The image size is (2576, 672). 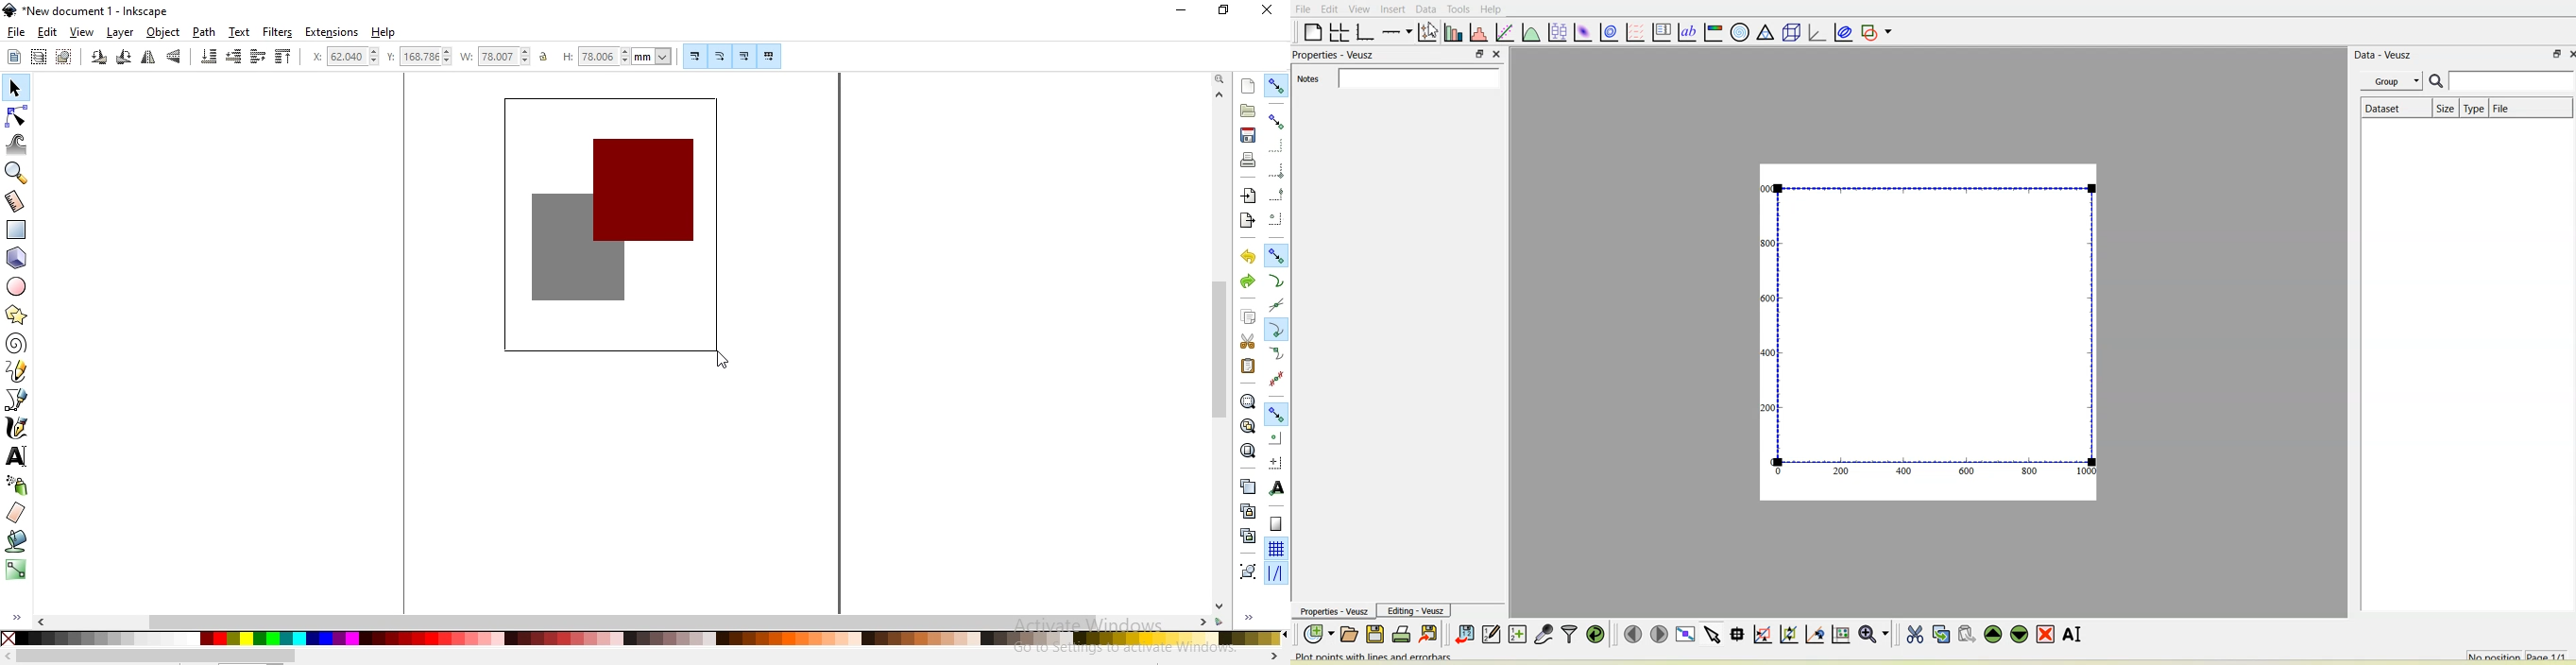 I want to click on Click to zoom out of graph axes, so click(x=1790, y=635).